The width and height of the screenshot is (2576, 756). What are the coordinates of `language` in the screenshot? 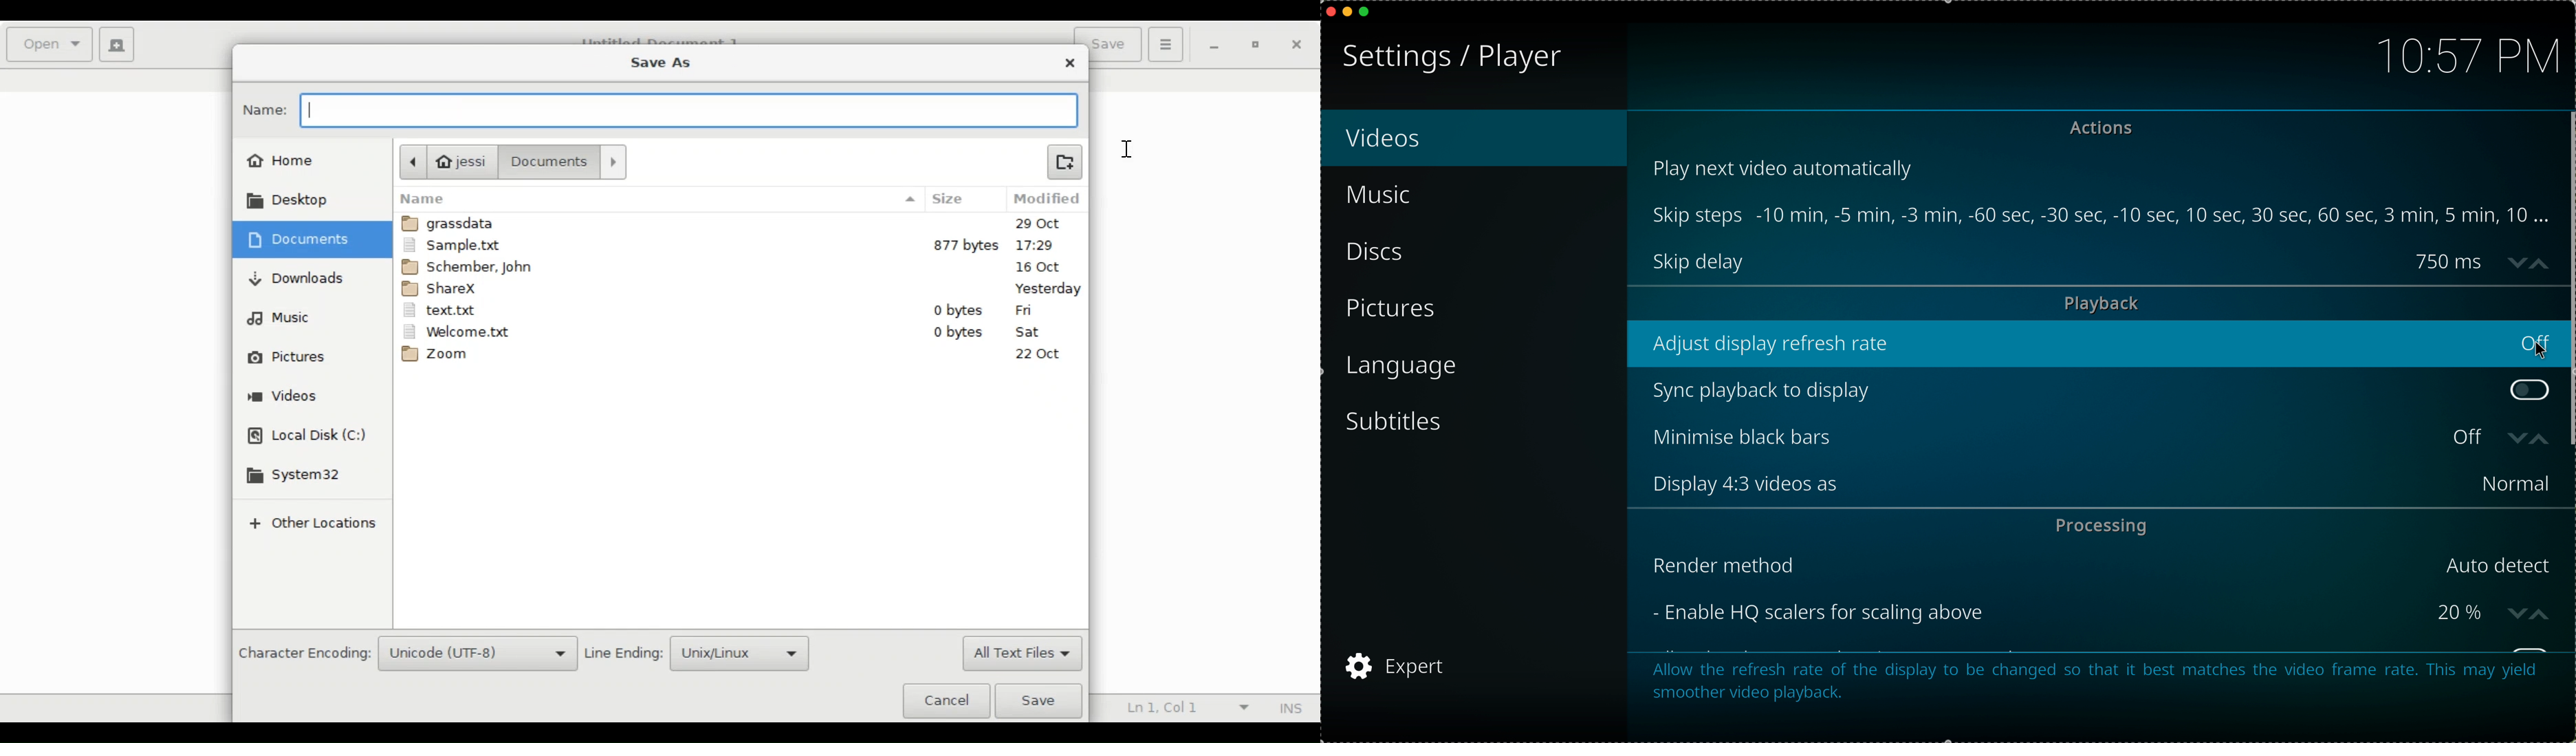 It's located at (1403, 367).